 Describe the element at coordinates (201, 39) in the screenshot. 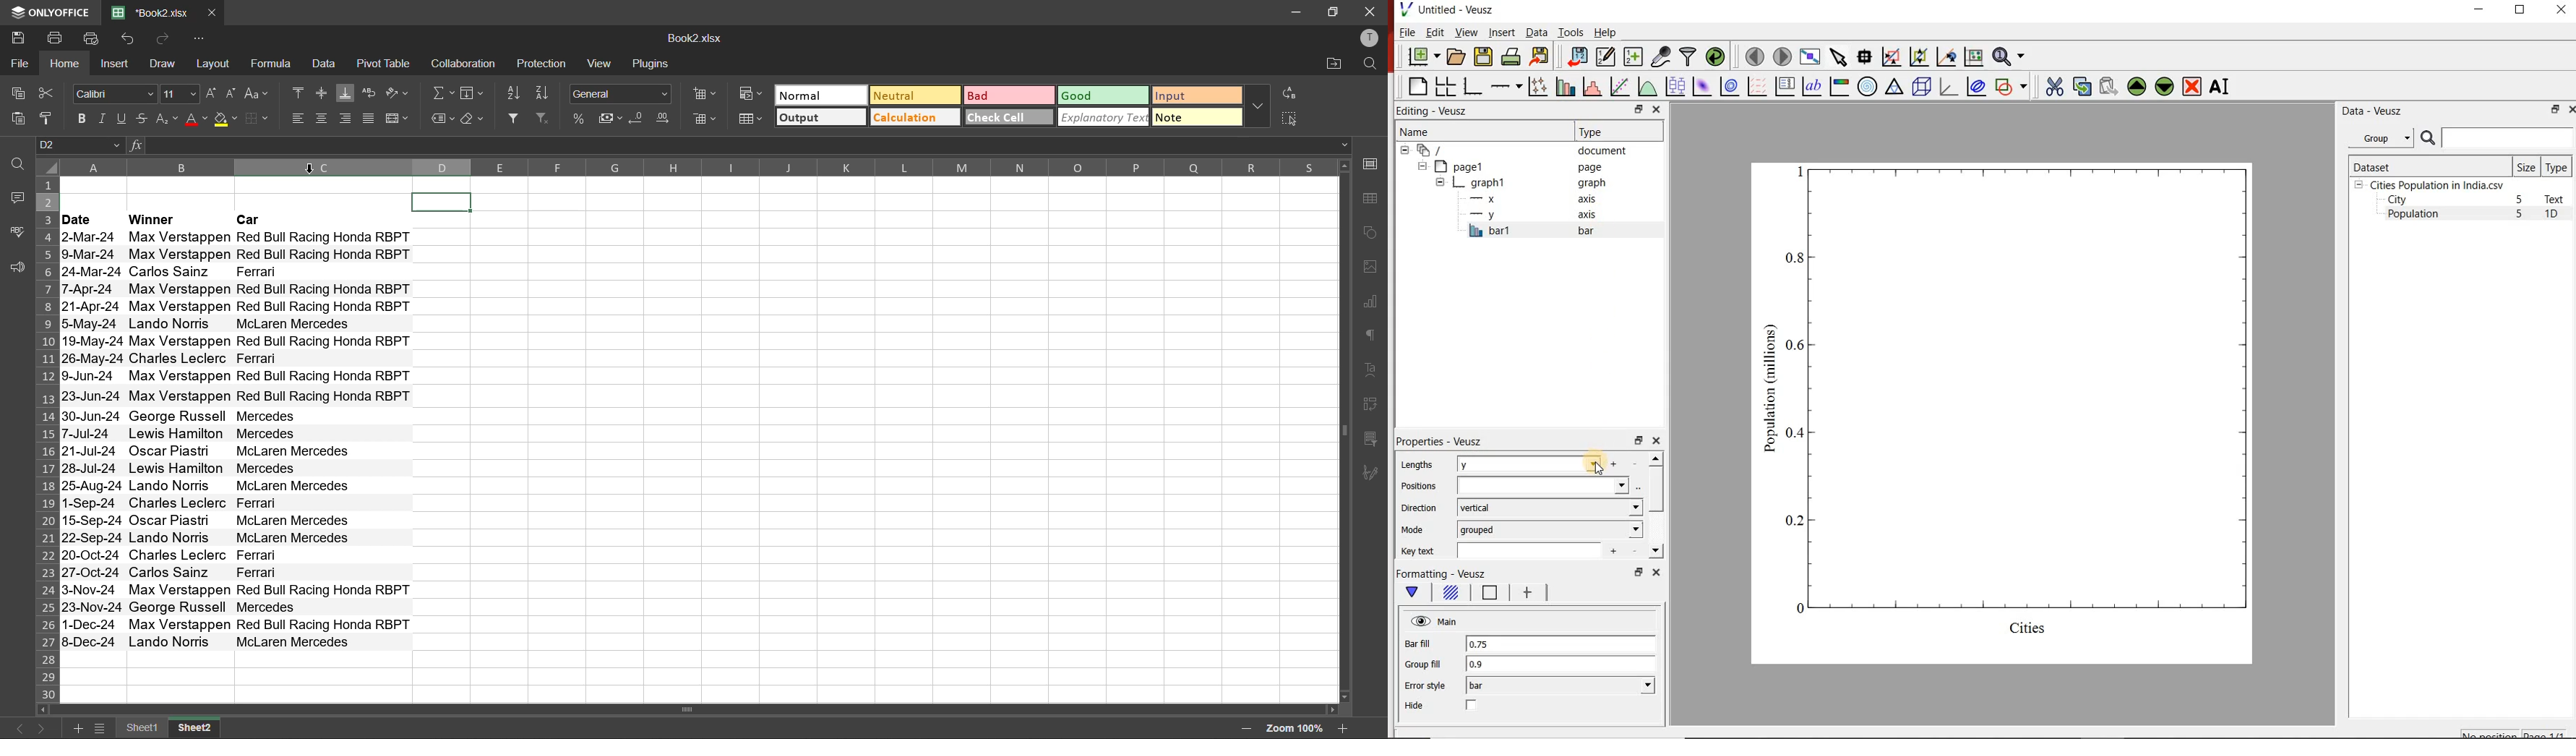

I see `customize quick access toolbar` at that location.